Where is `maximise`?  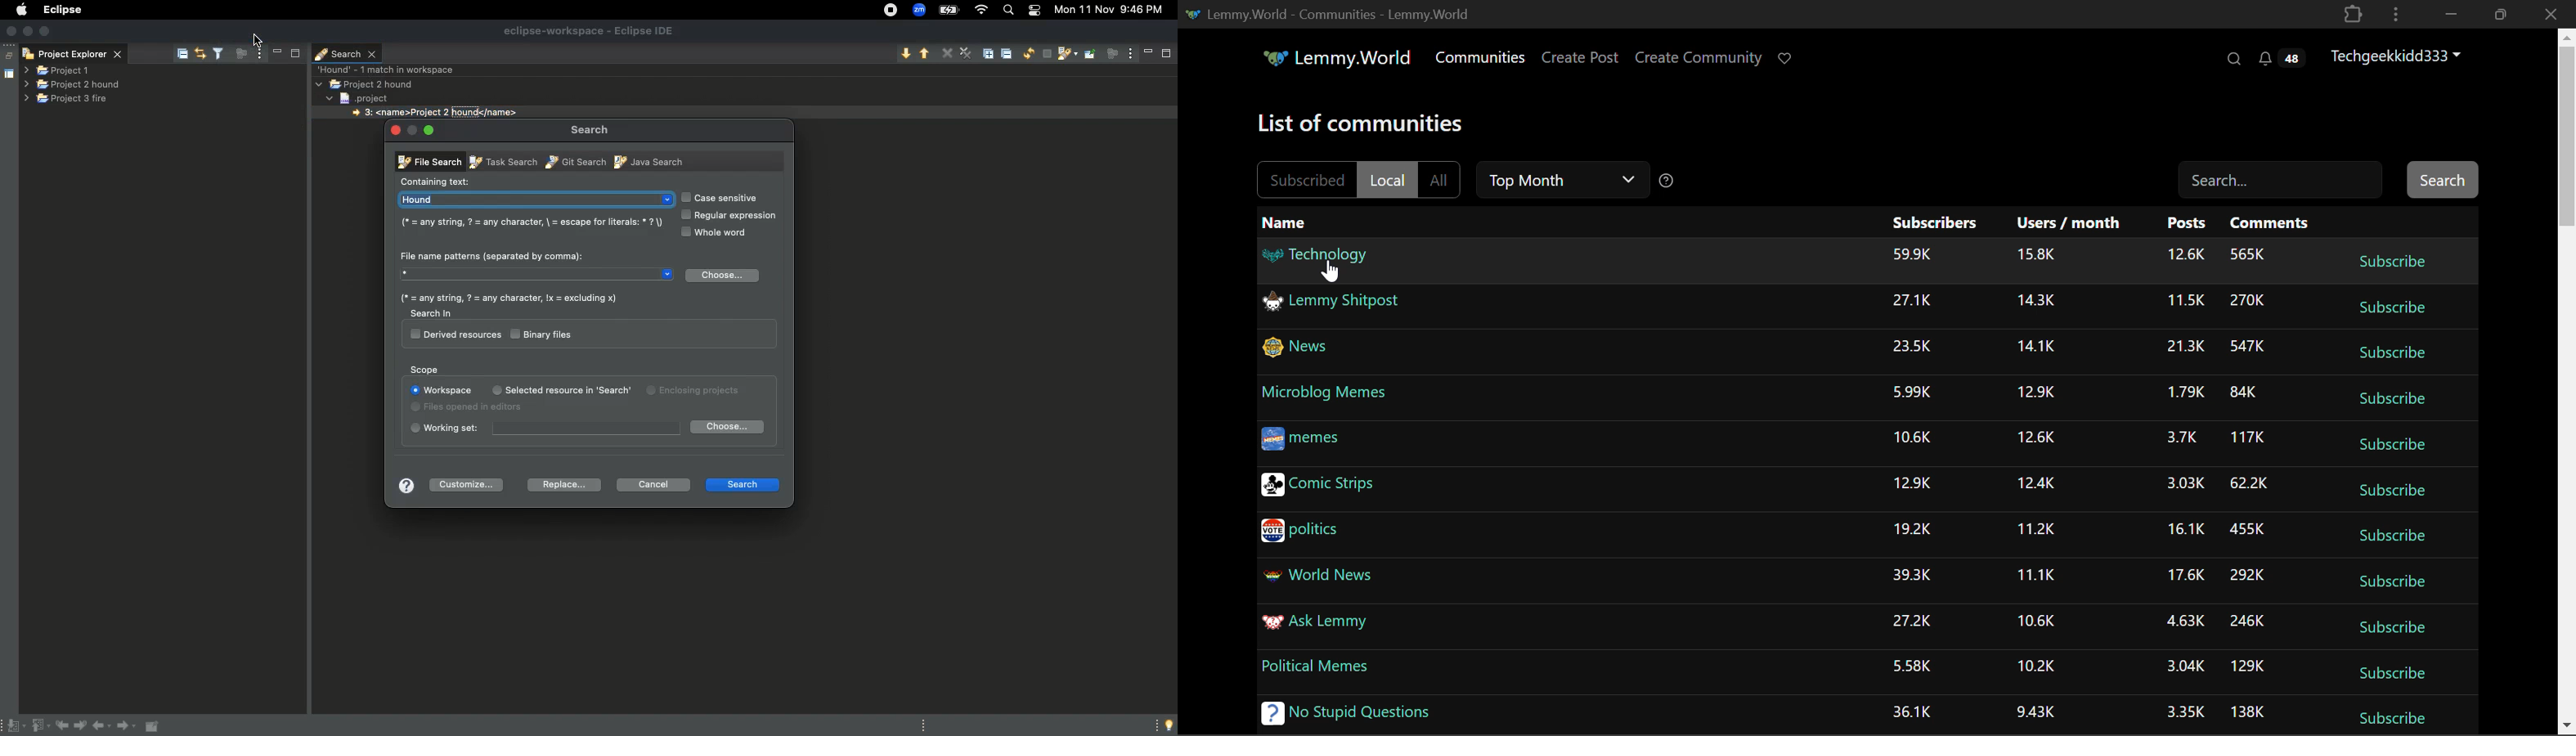 maximise is located at coordinates (294, 51).